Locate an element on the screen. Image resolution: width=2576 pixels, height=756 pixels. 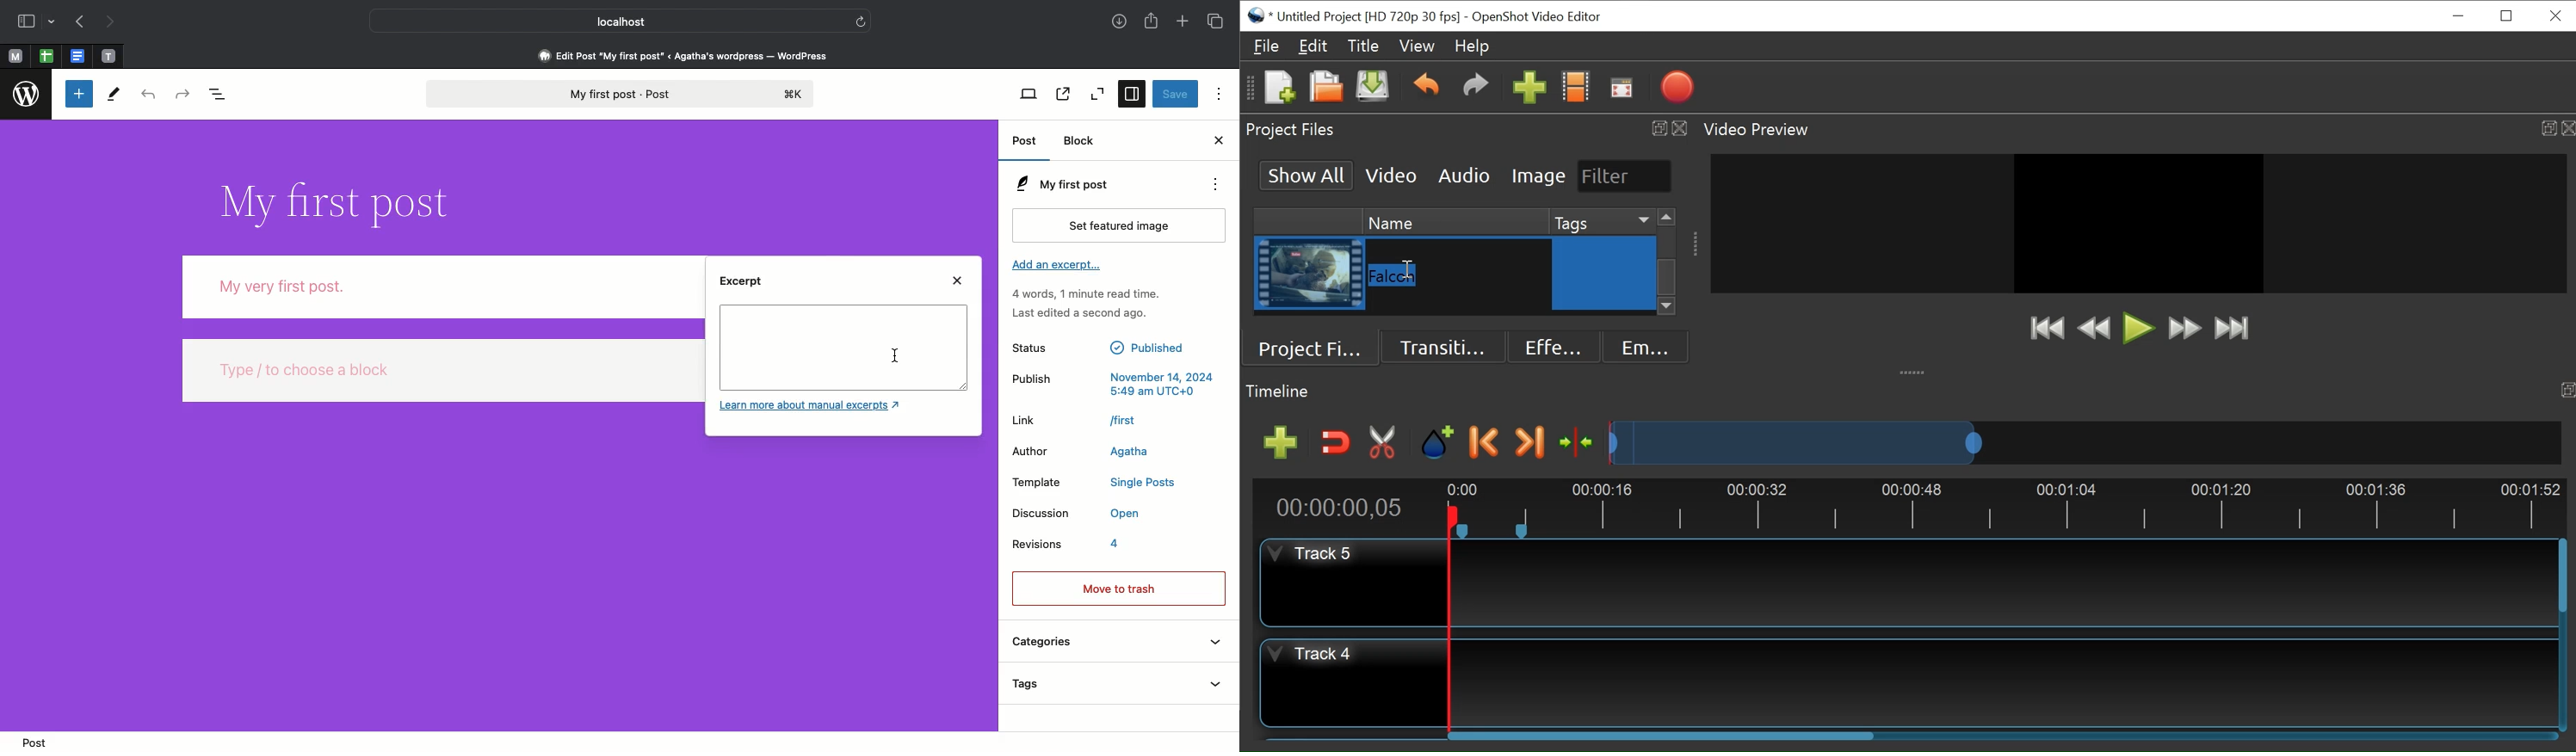
Learn more is located at coordinates (813, 407).